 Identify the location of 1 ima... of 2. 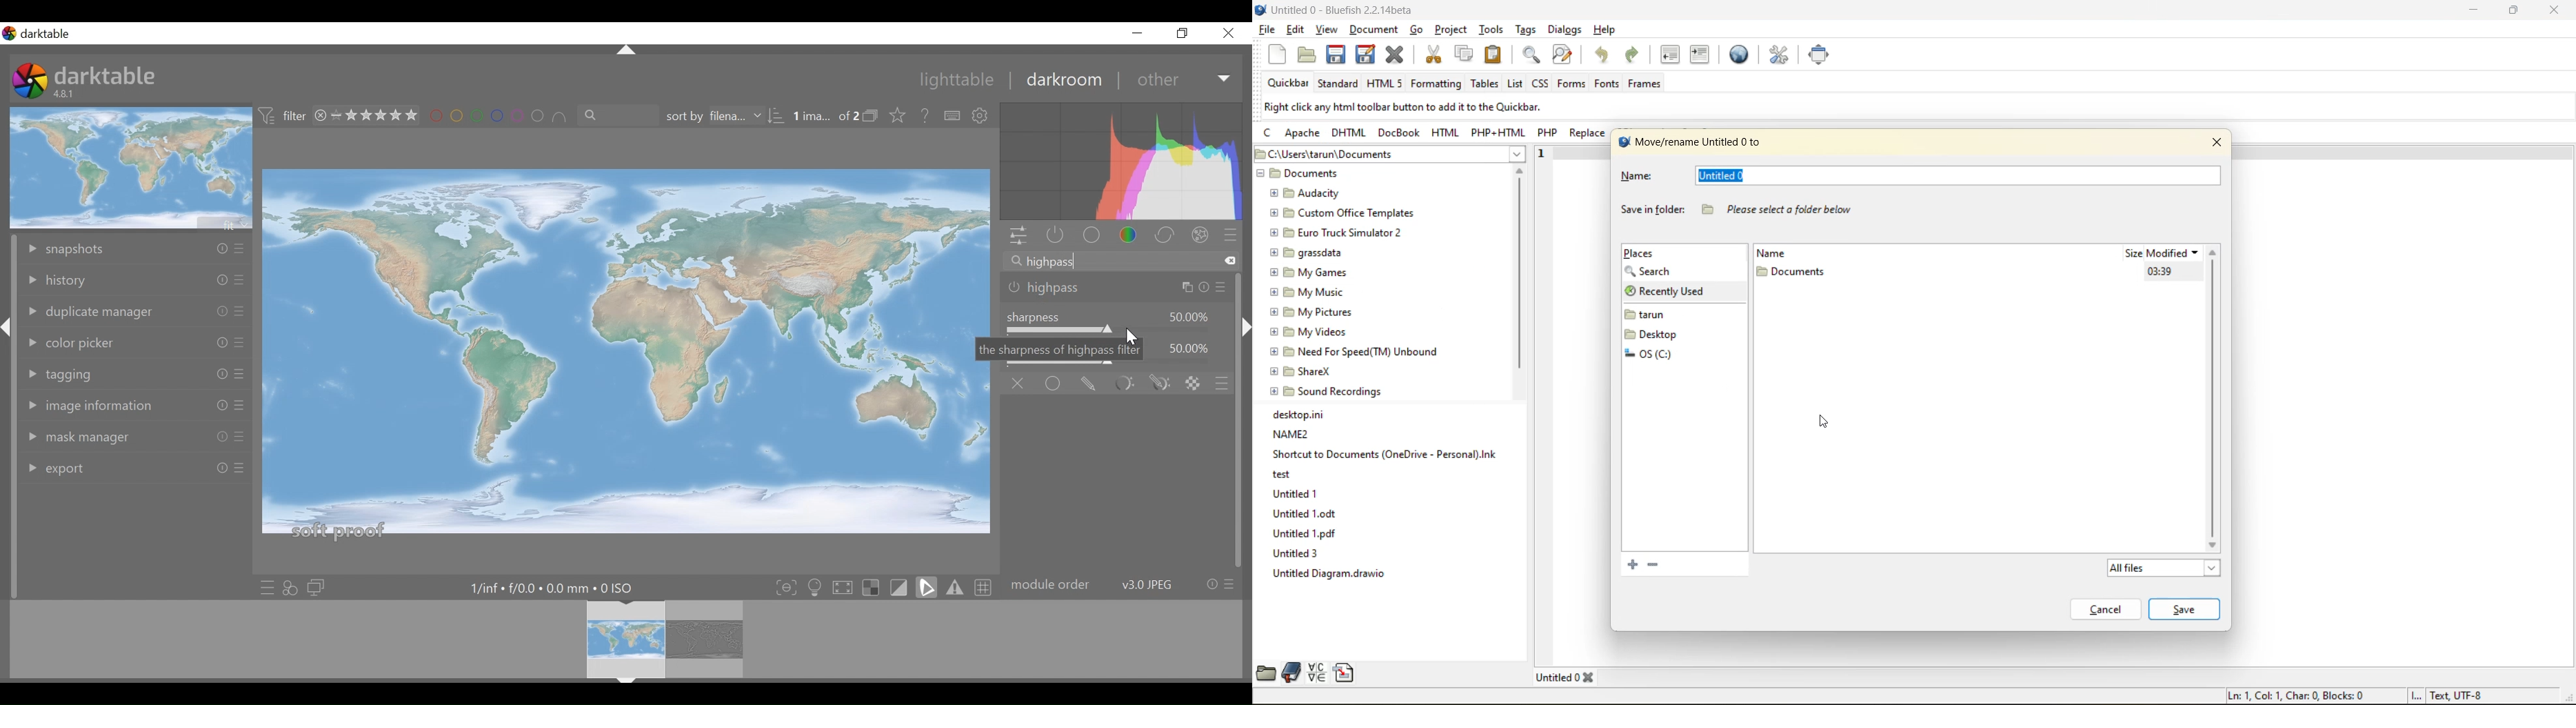
(824, 116).